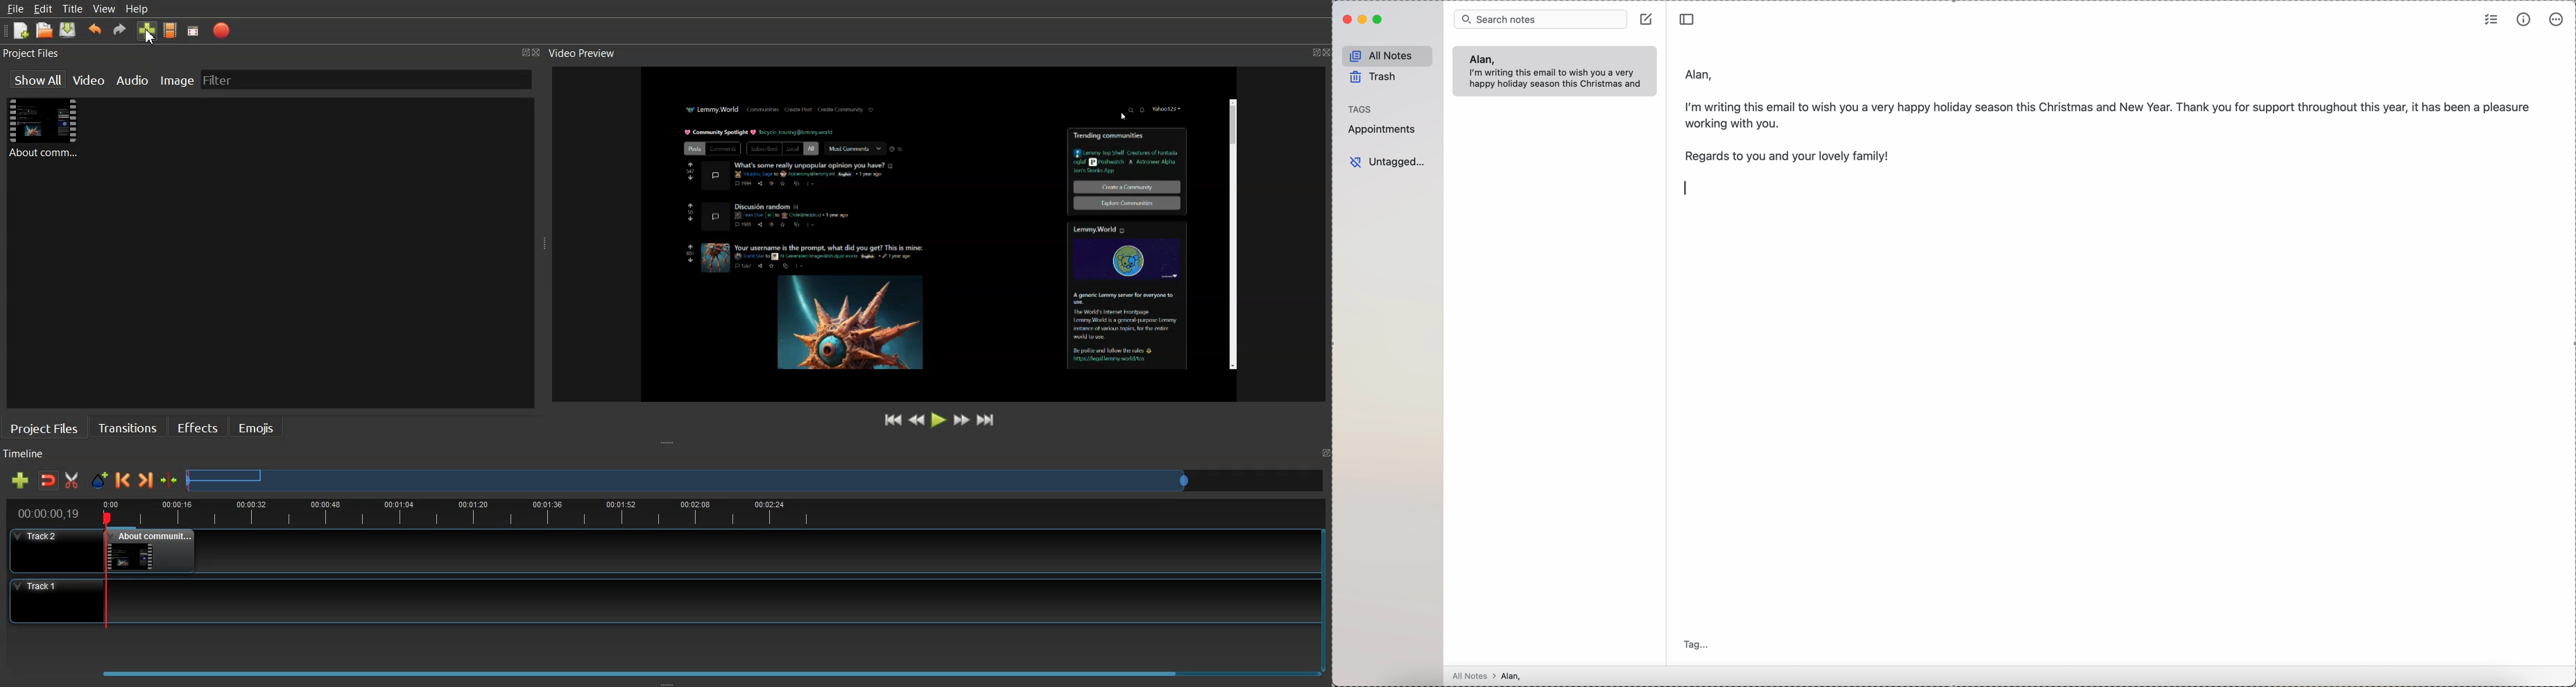 The width and height of the screenshot is (2576, 700). What do you see at coordinates (1490, 676) in the screenshot?
I see `all notes > Alan,` at bounding box center [1490, 676].